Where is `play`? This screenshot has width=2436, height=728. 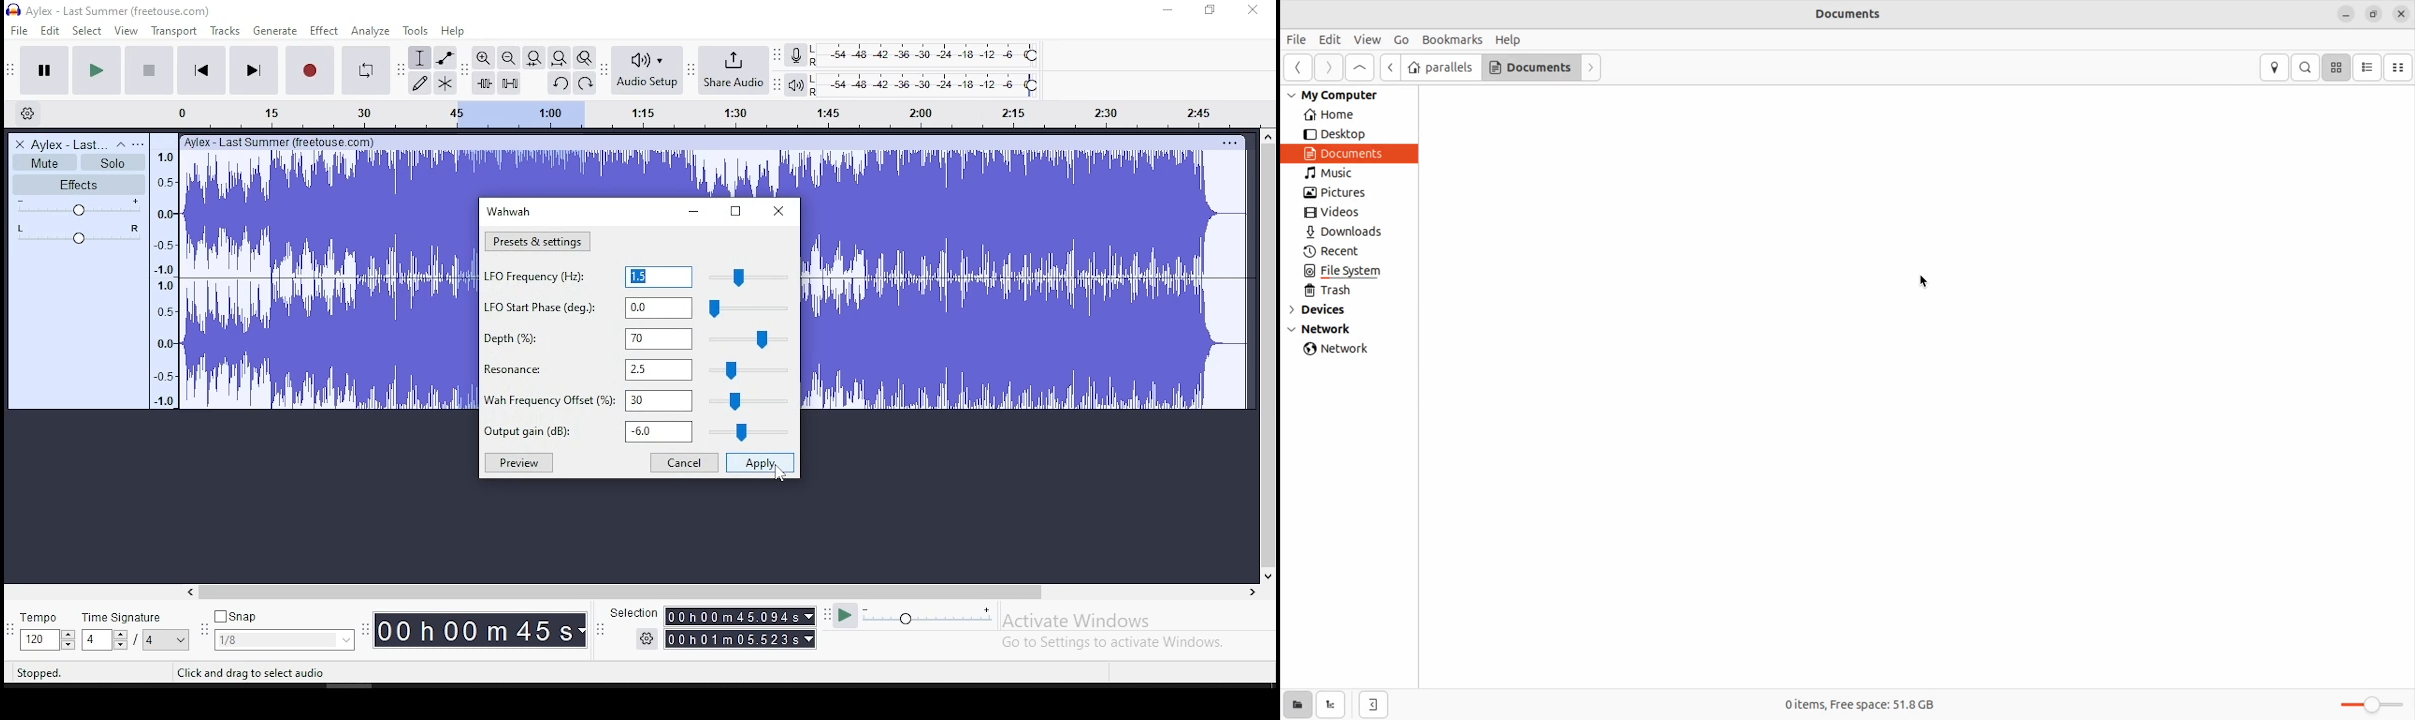
play is located at coordinates (97, 69).